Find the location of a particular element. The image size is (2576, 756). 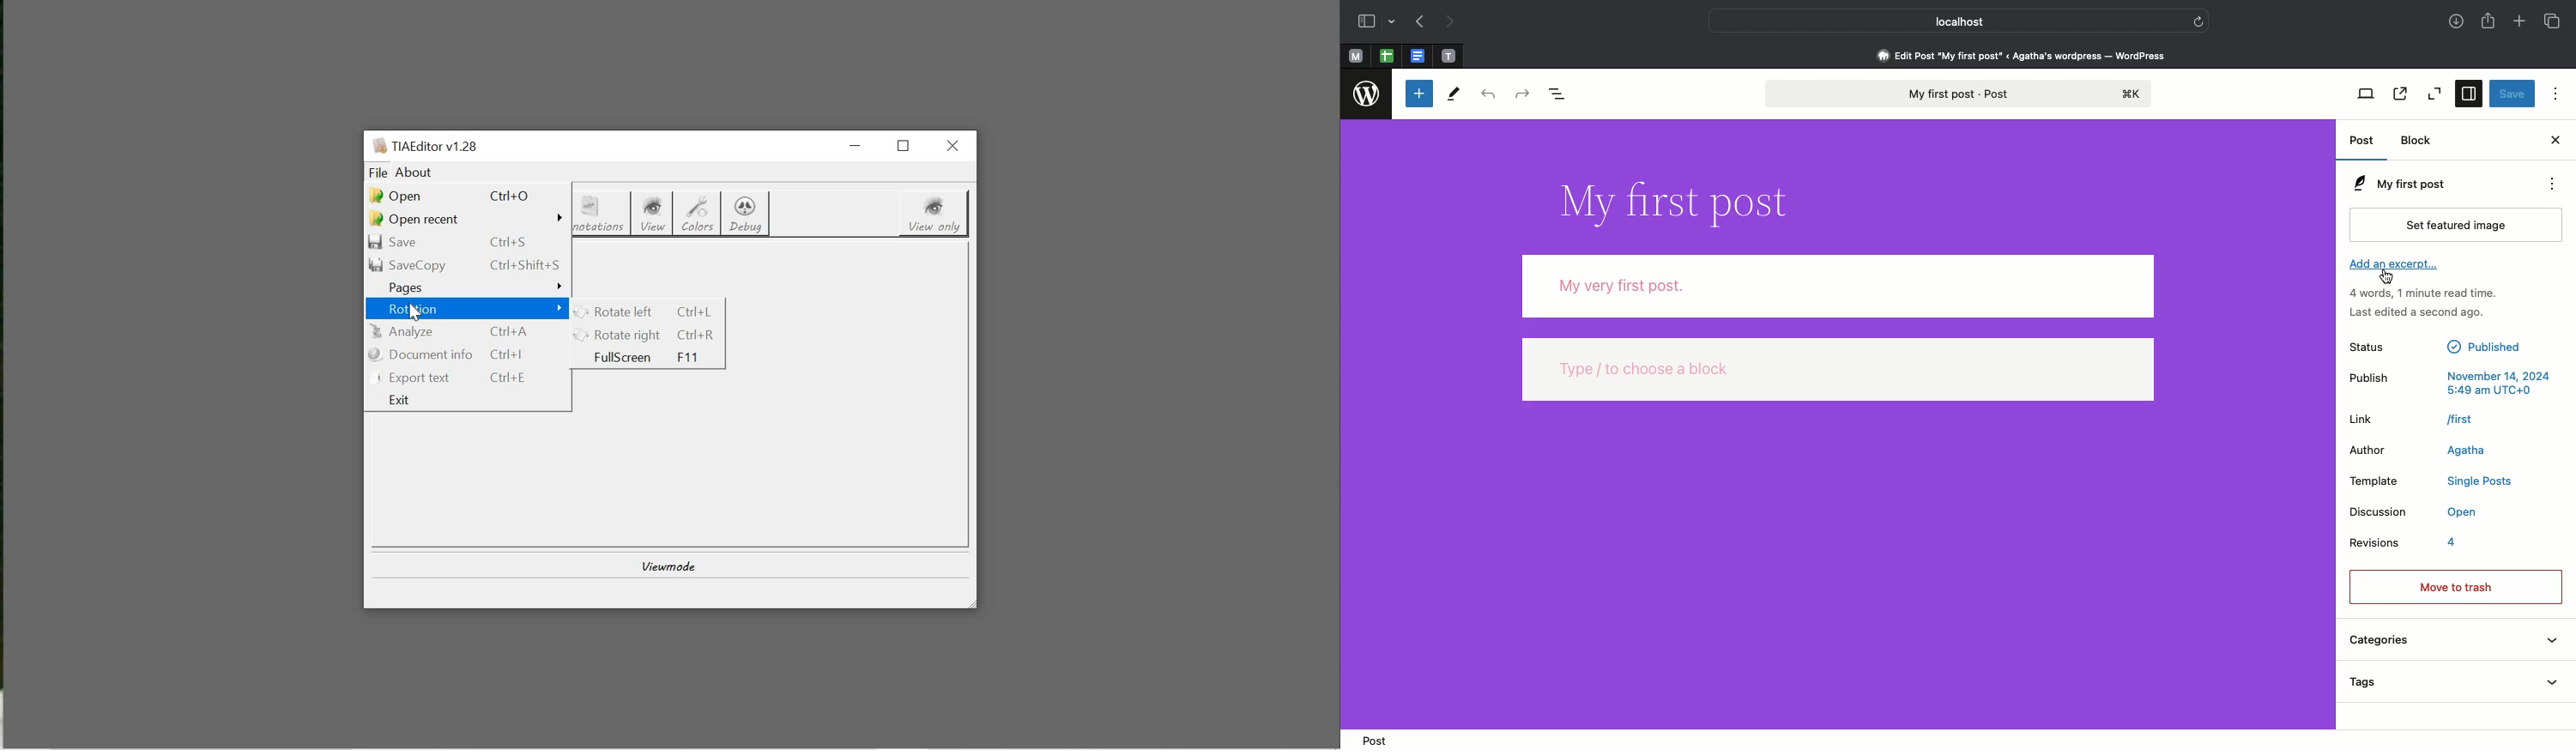

View is located at coordinates (2367, 94).